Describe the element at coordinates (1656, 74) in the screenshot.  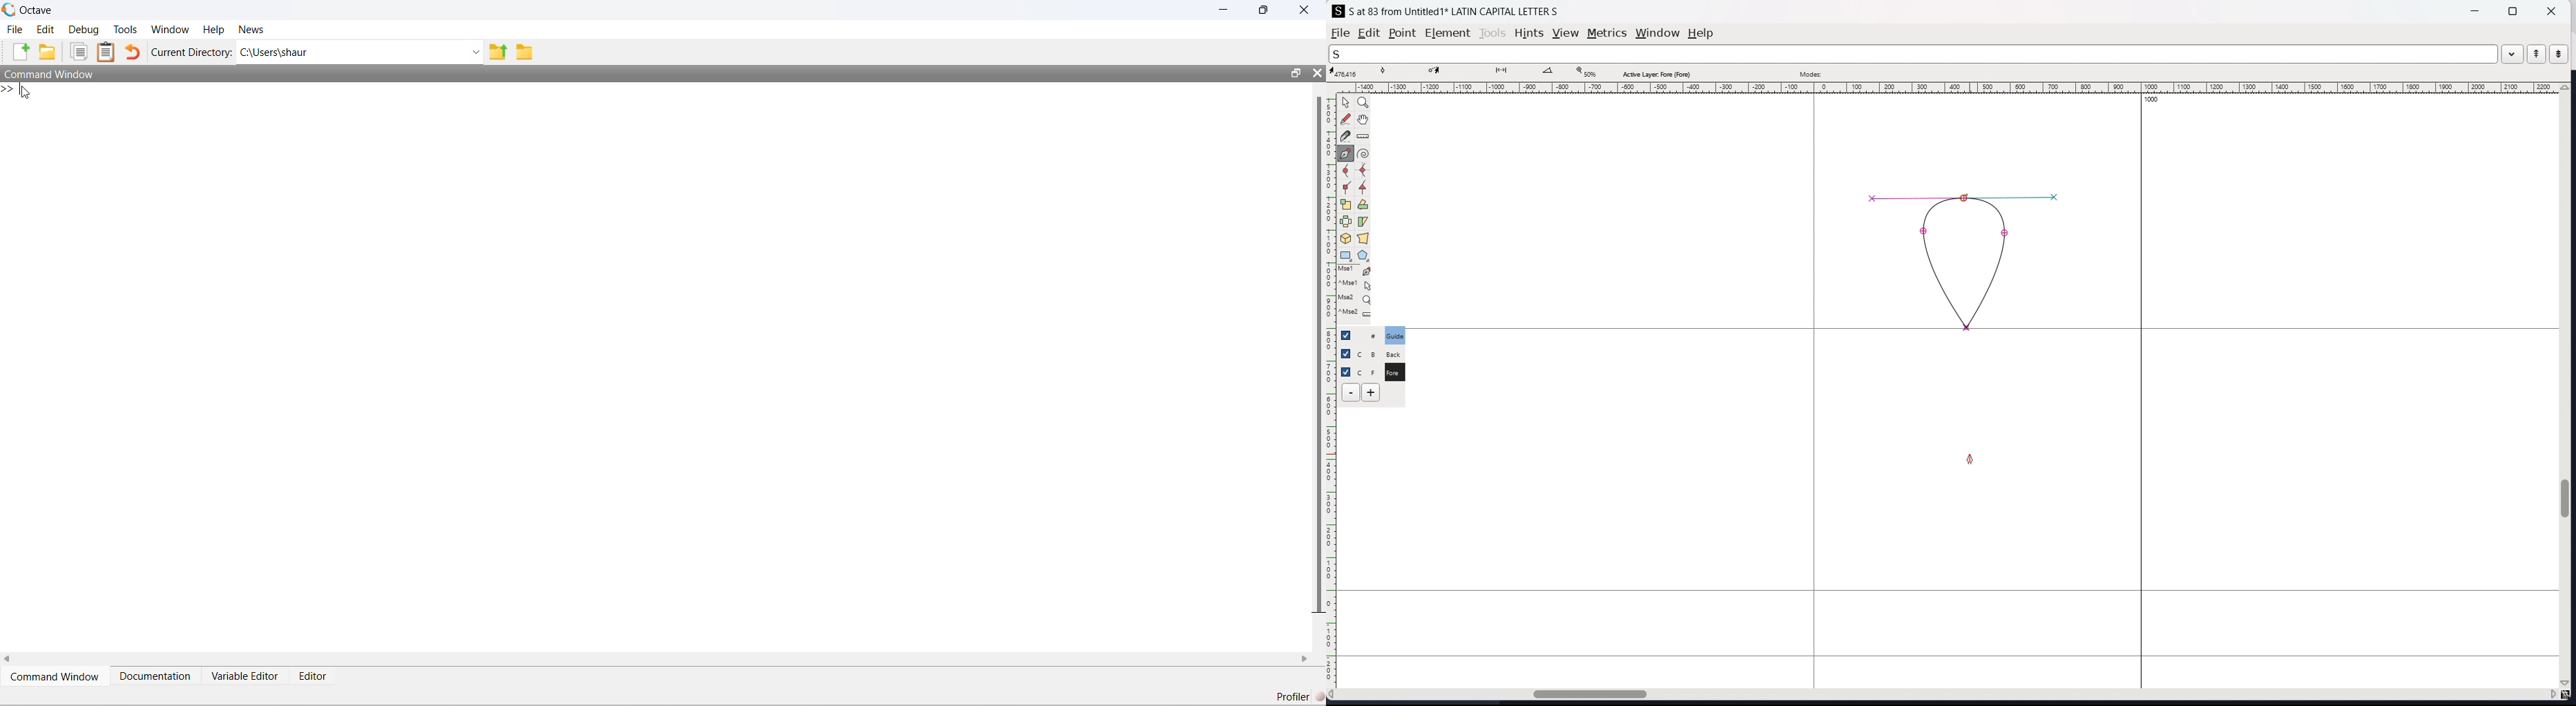
I see `active layer` at that location.